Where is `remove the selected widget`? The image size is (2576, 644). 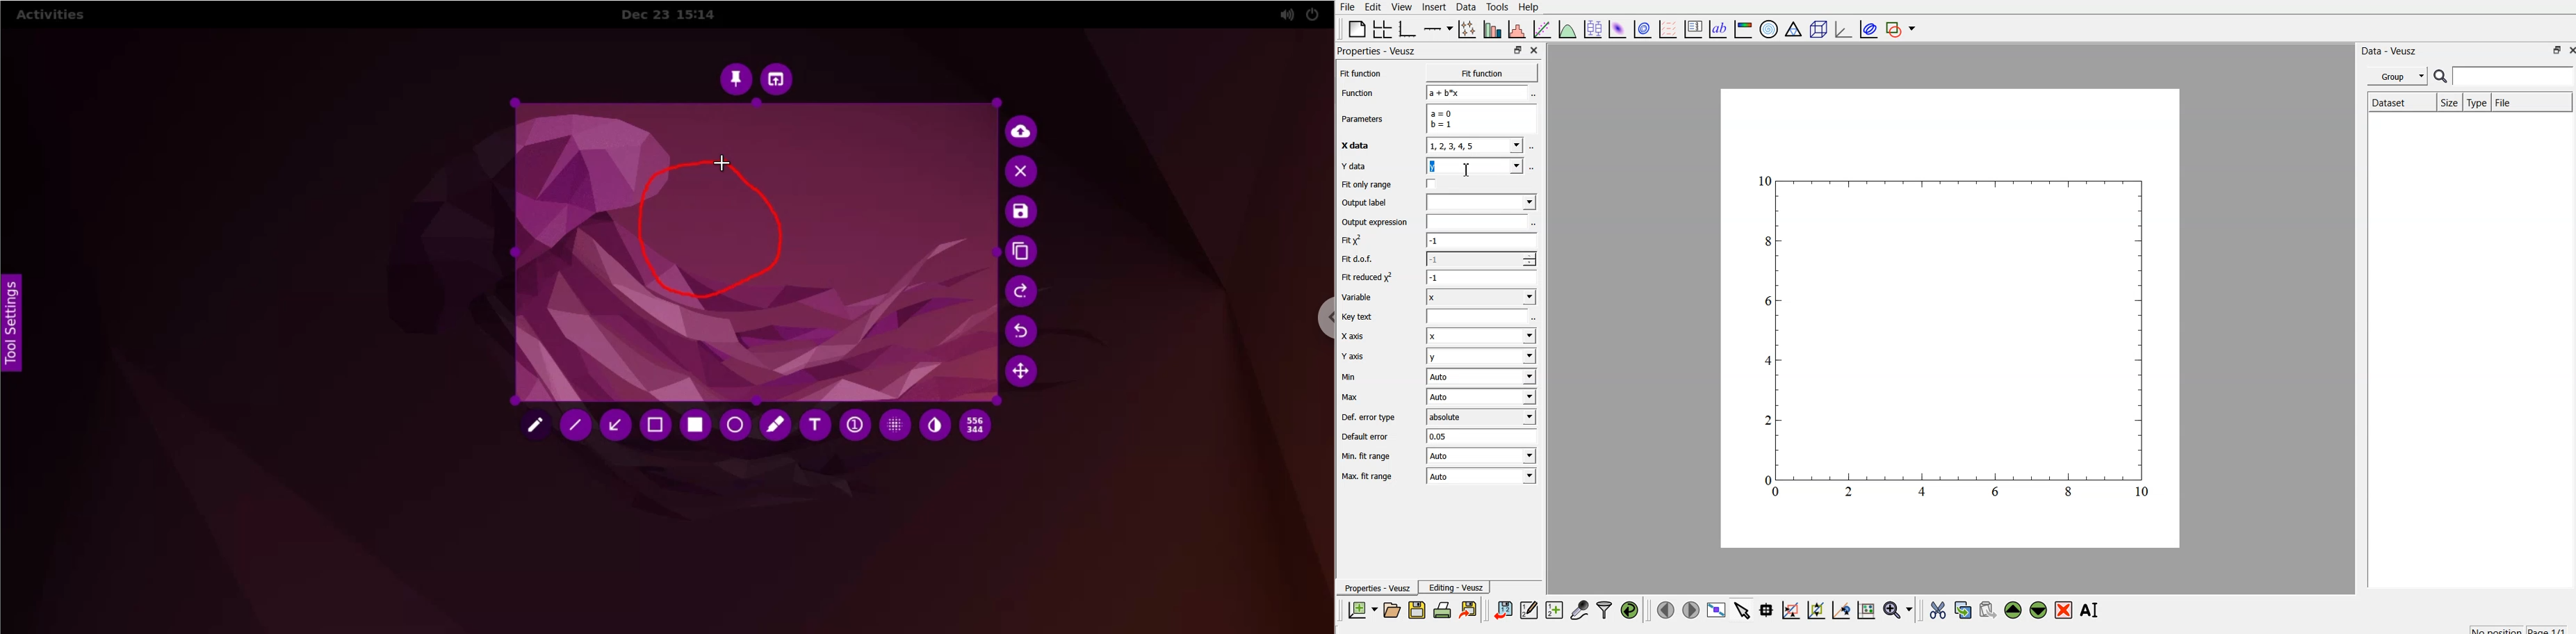 remove the selected widget is located at coordinates (2064, 611).